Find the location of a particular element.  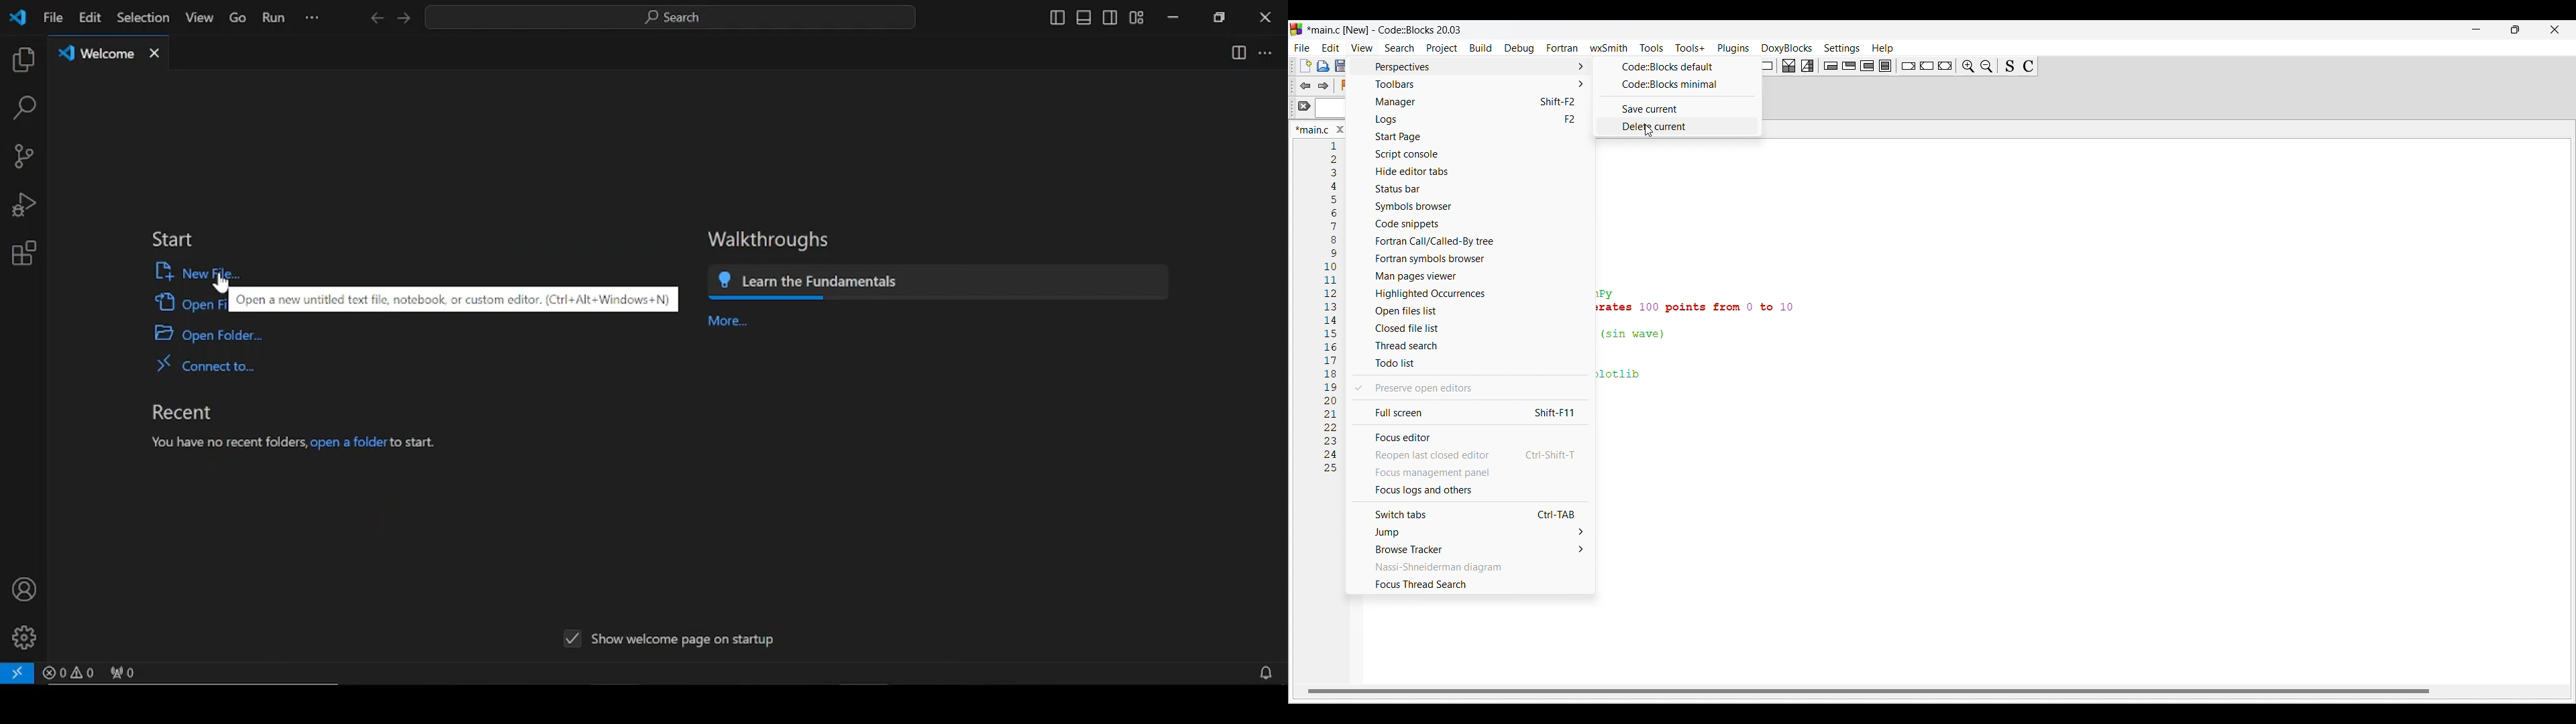

previous is located at coordinates (375, 18).